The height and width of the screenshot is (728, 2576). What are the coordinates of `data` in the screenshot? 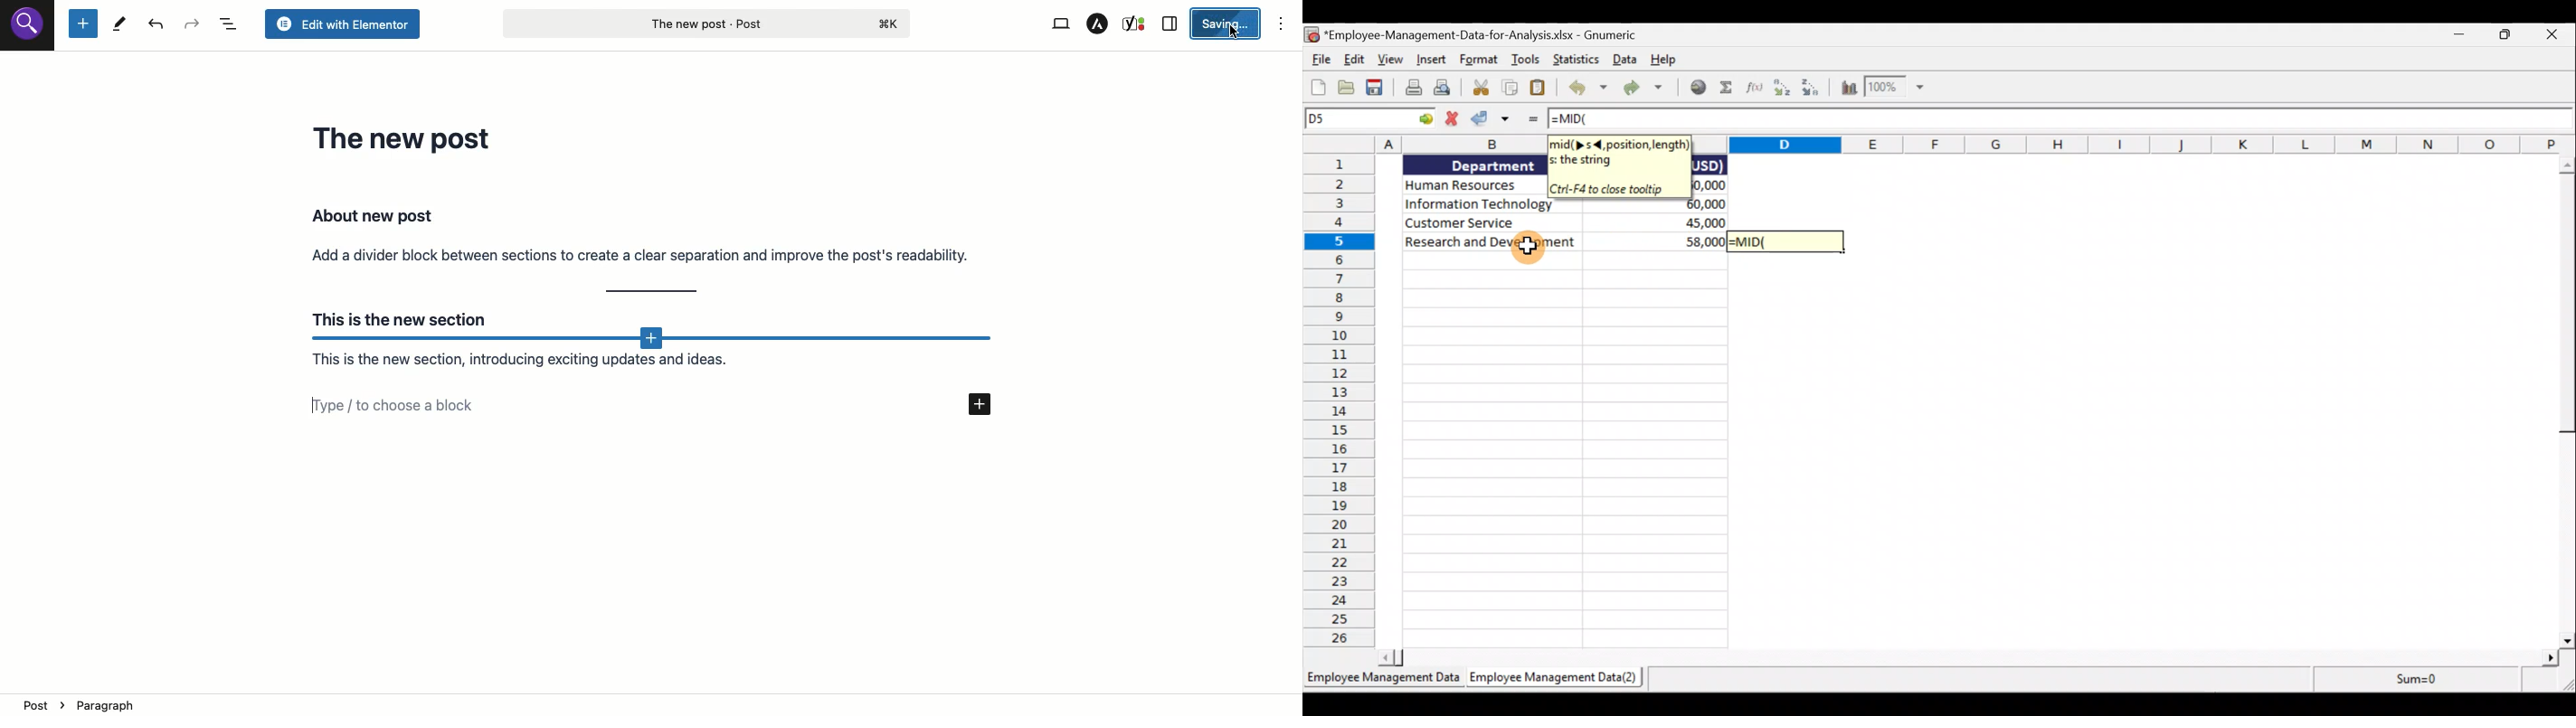 It's located at (1474, 402).